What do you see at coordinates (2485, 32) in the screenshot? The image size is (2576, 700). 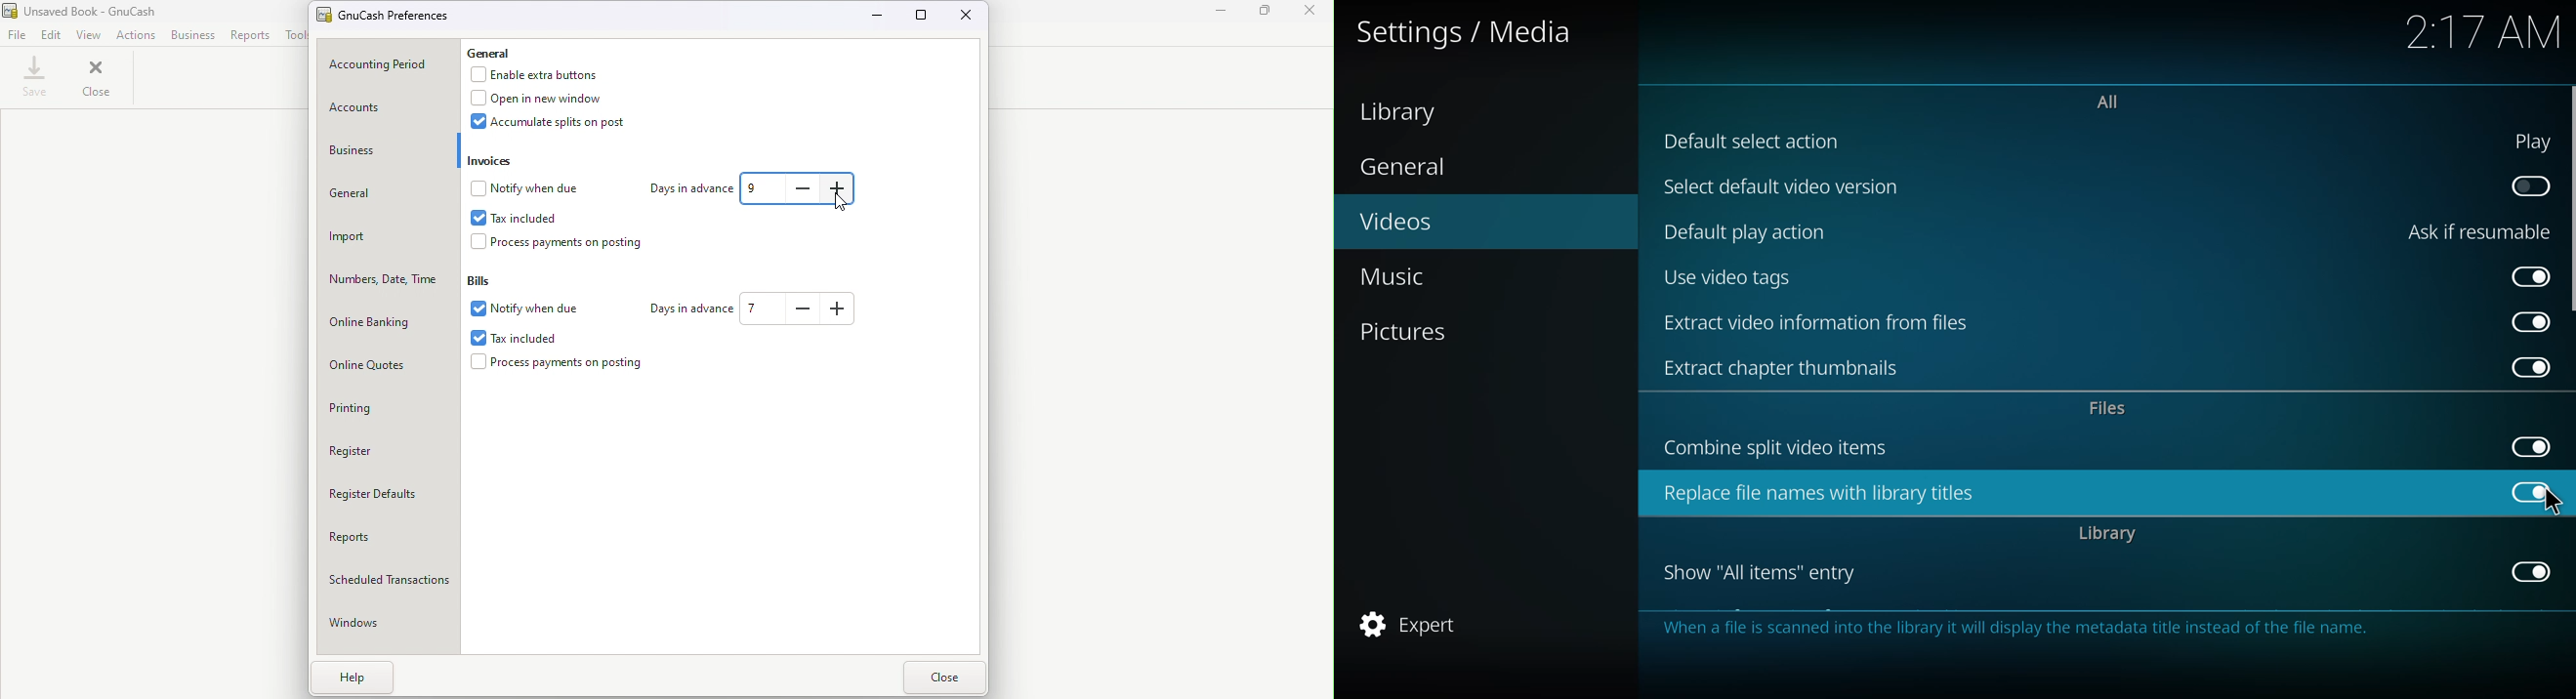 I see `time` at bounding box center [2485, 32].